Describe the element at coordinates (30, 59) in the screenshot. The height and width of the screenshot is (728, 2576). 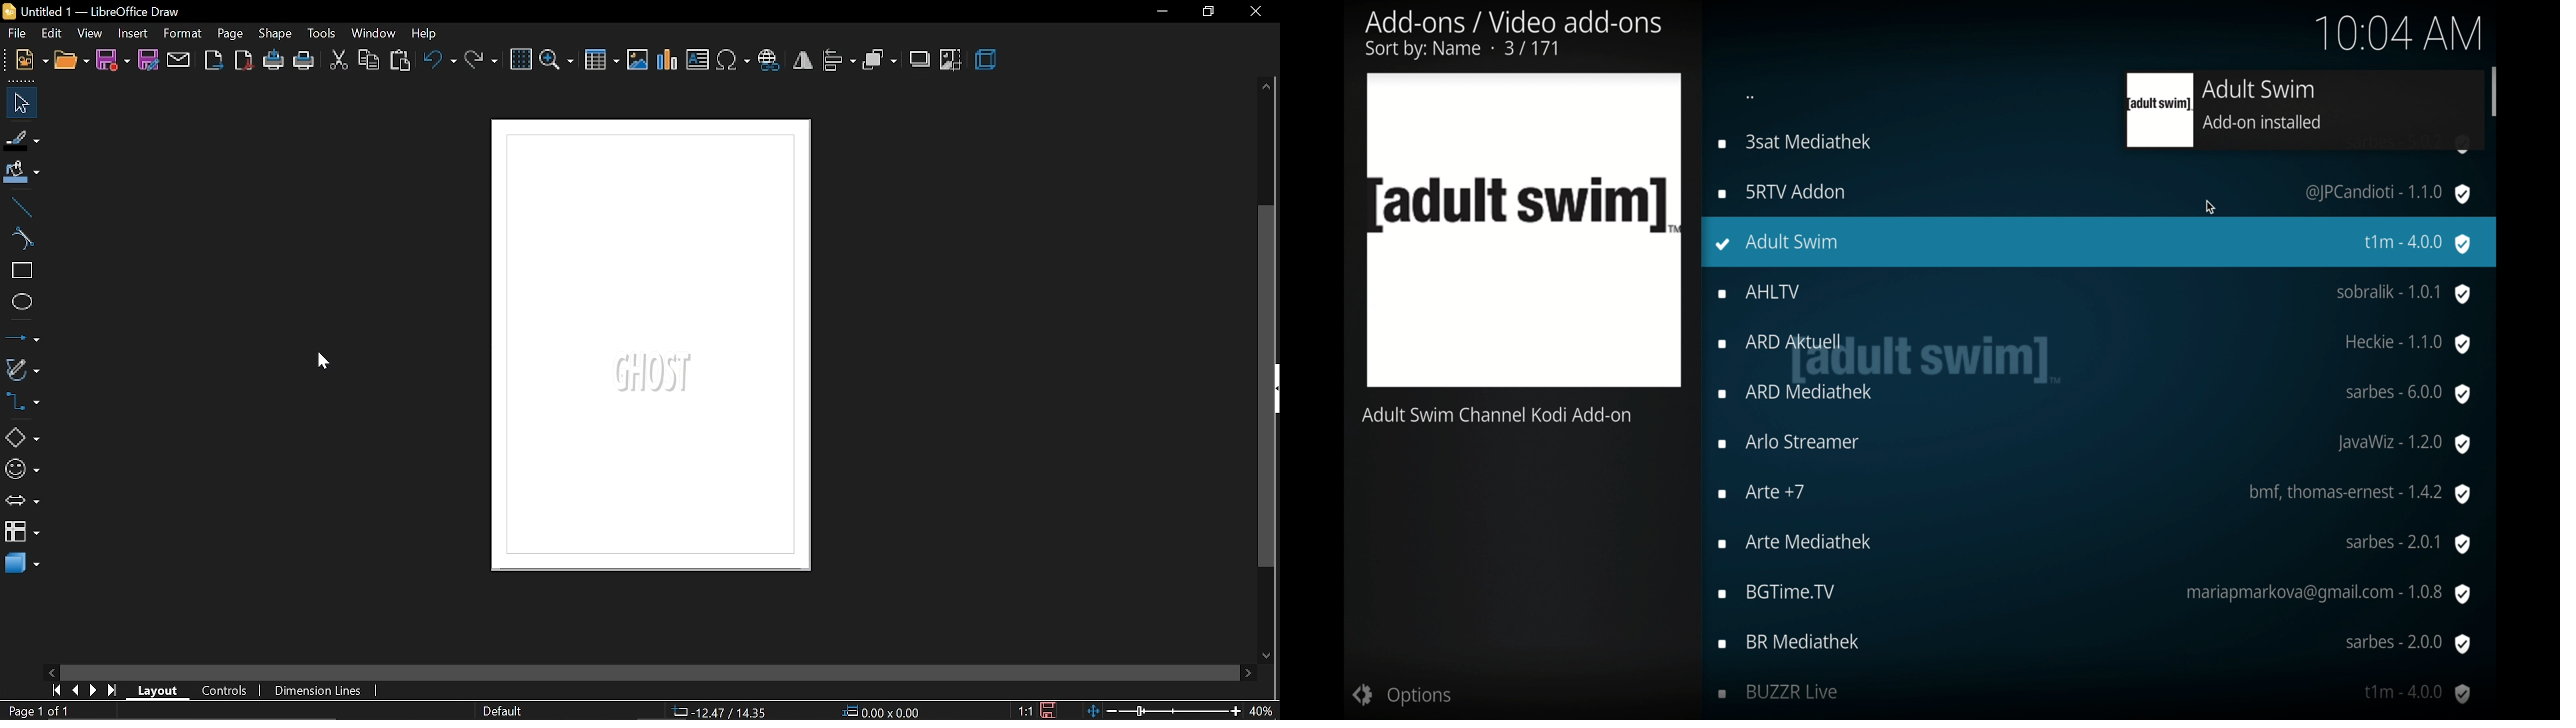
I see `new ` at that location.